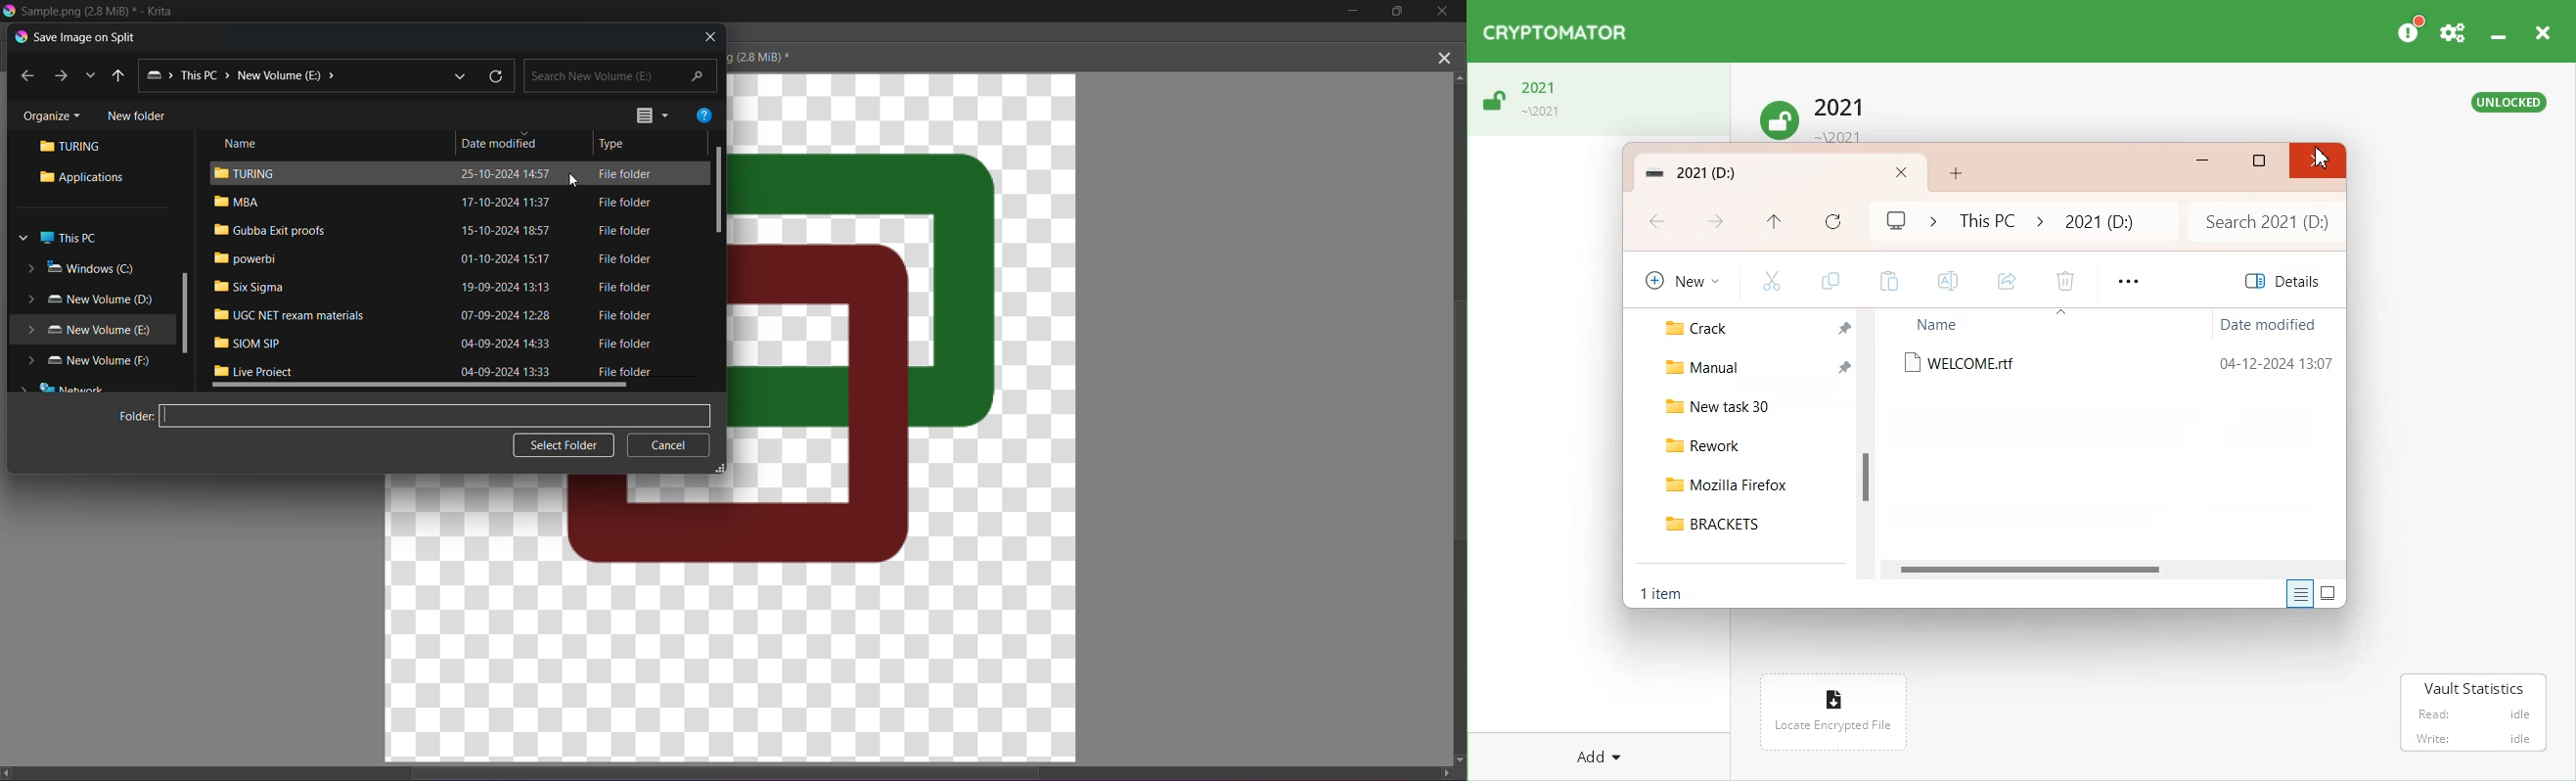 The height and width of the screenshot is (784, 2576). What do you see at coordinates (10, 773) in the screenshot?
I see `Scroll left` at bounding box center [10, 773].